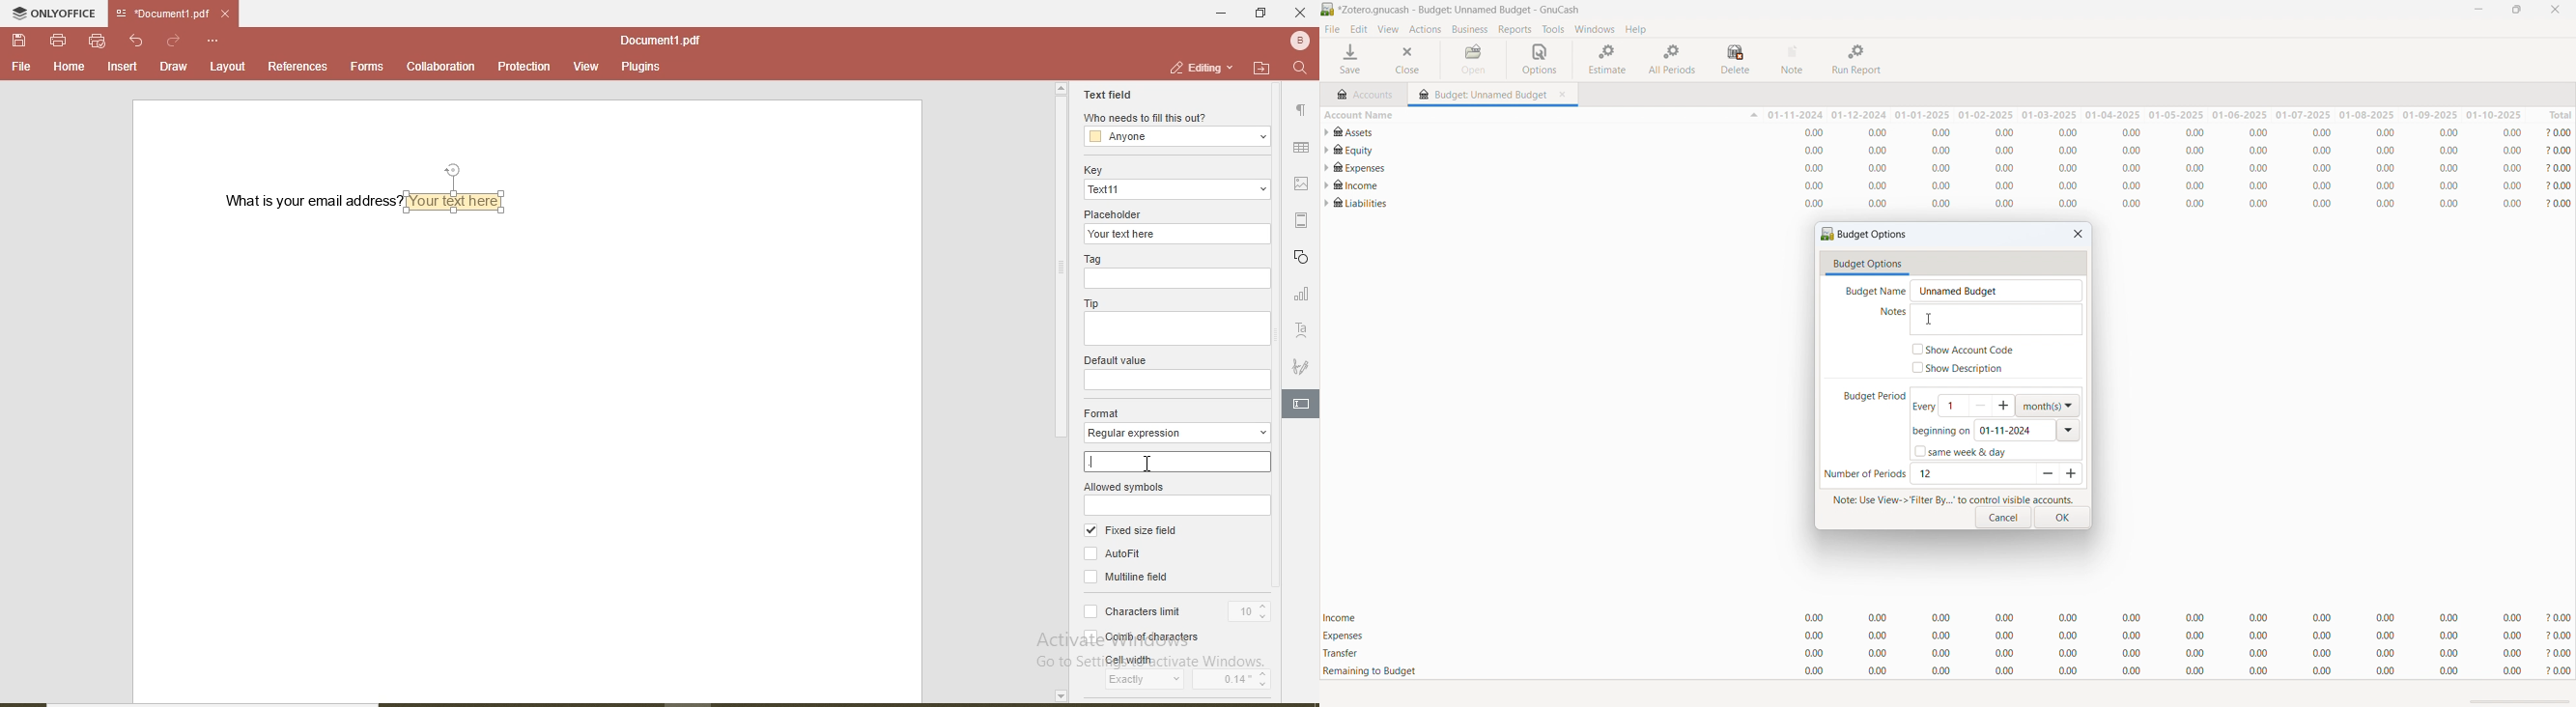 The width and height of the screenshot is (2576, 728). Describe the element at coordinates (1138, 659) in the screenshot. I see `cell width` at that location.